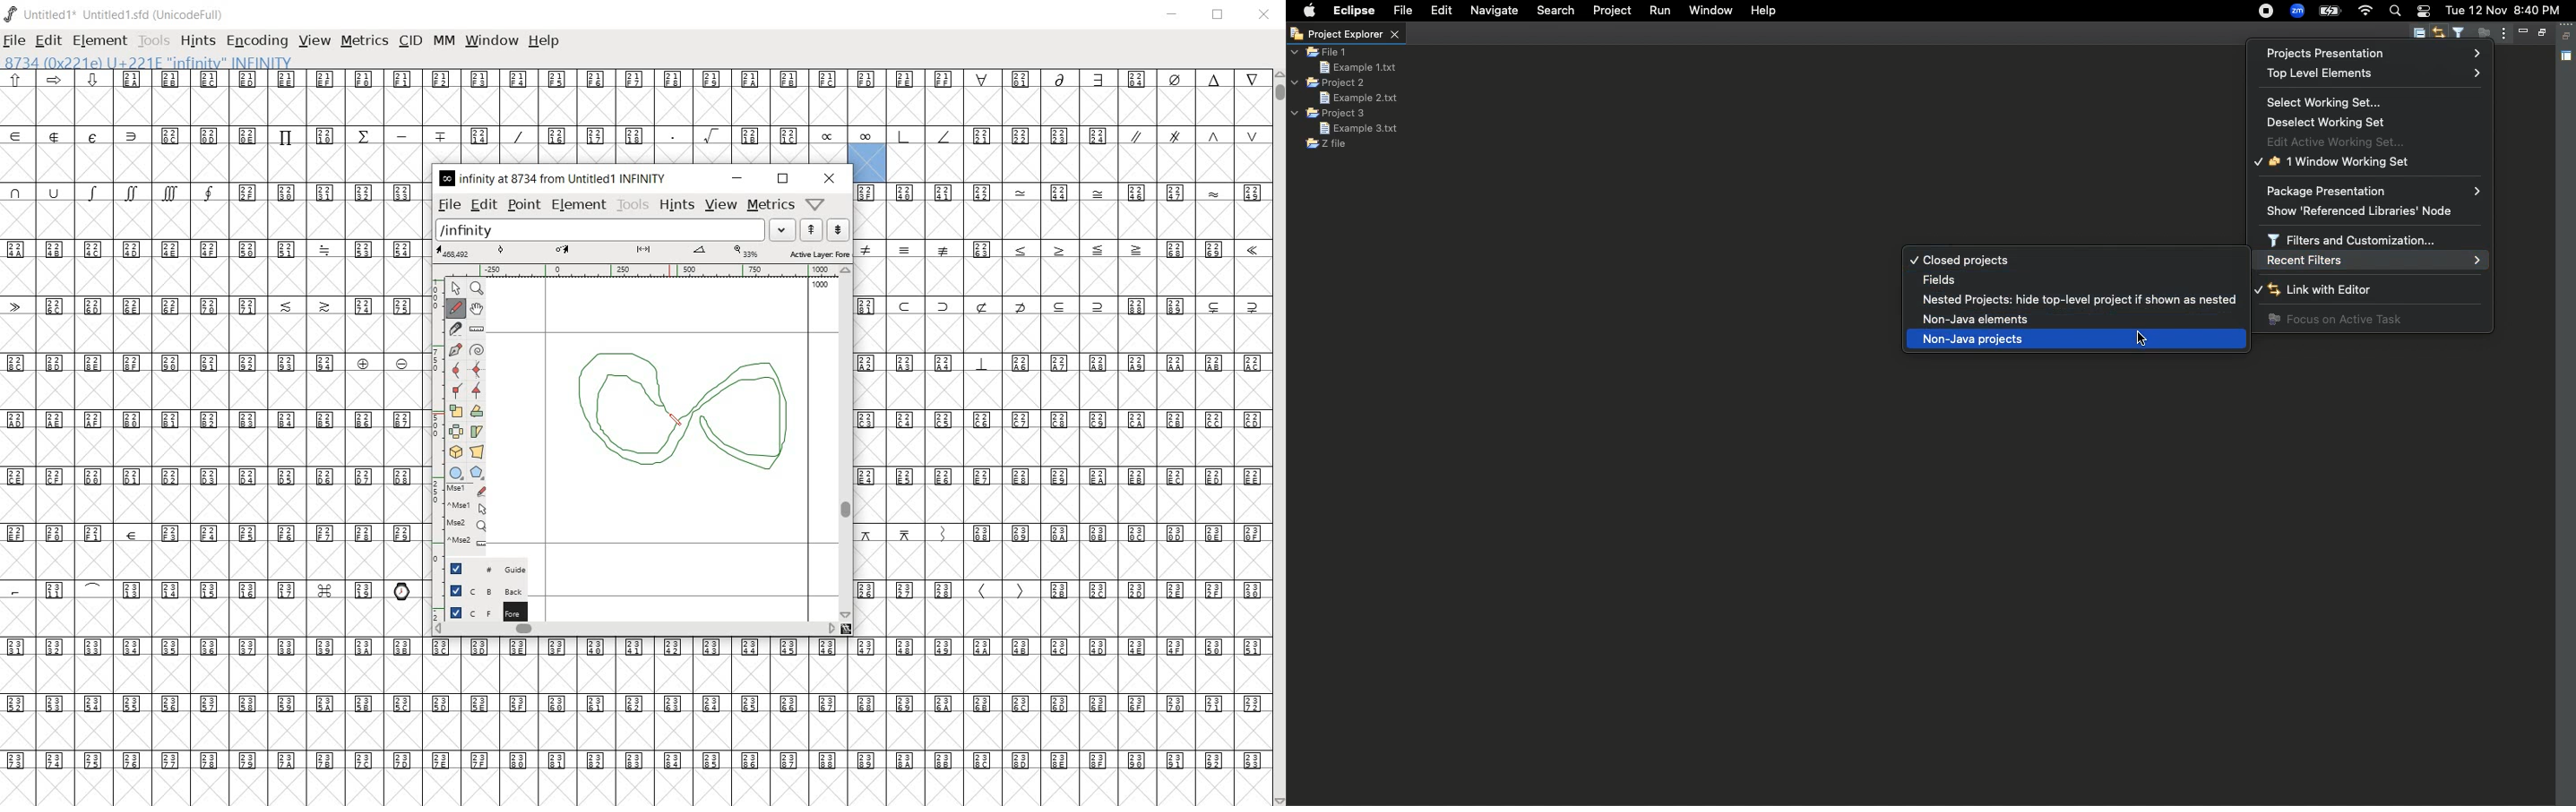 The height and width of the screenshot is (812, 2576). I want to click on Help, so click(1765, 12).